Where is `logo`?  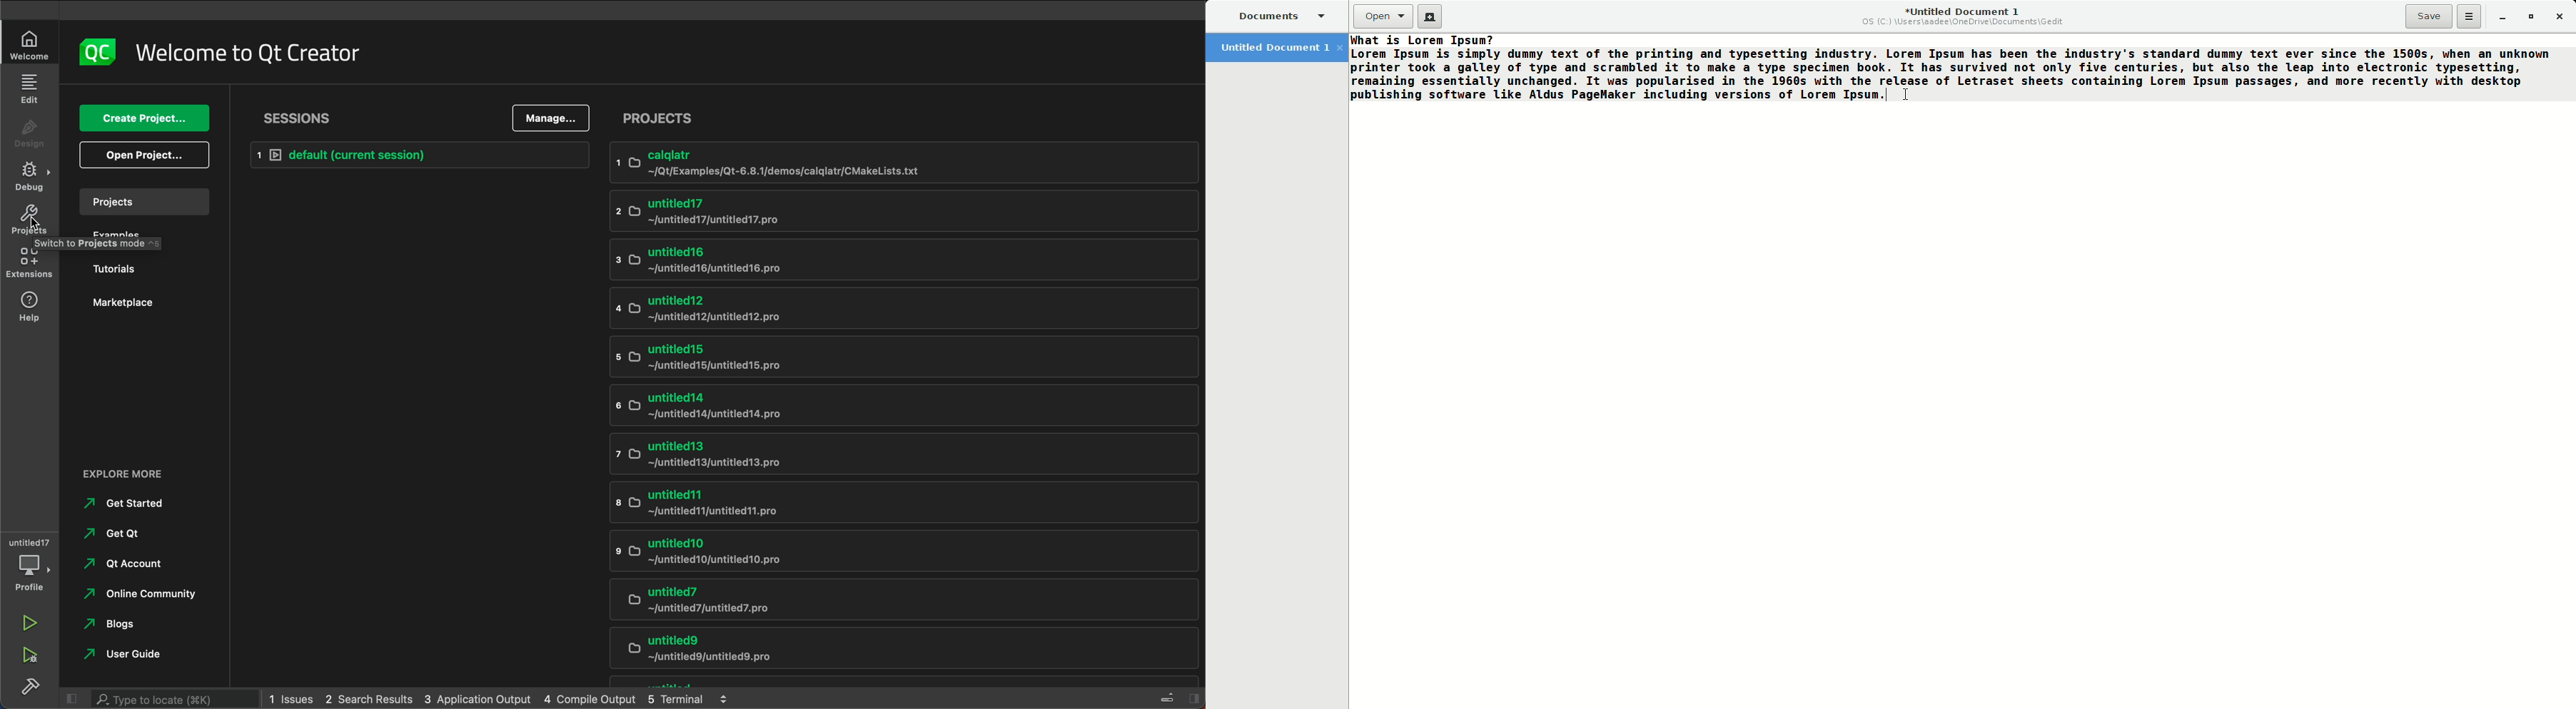 logo is located at coordinates (101, 51).